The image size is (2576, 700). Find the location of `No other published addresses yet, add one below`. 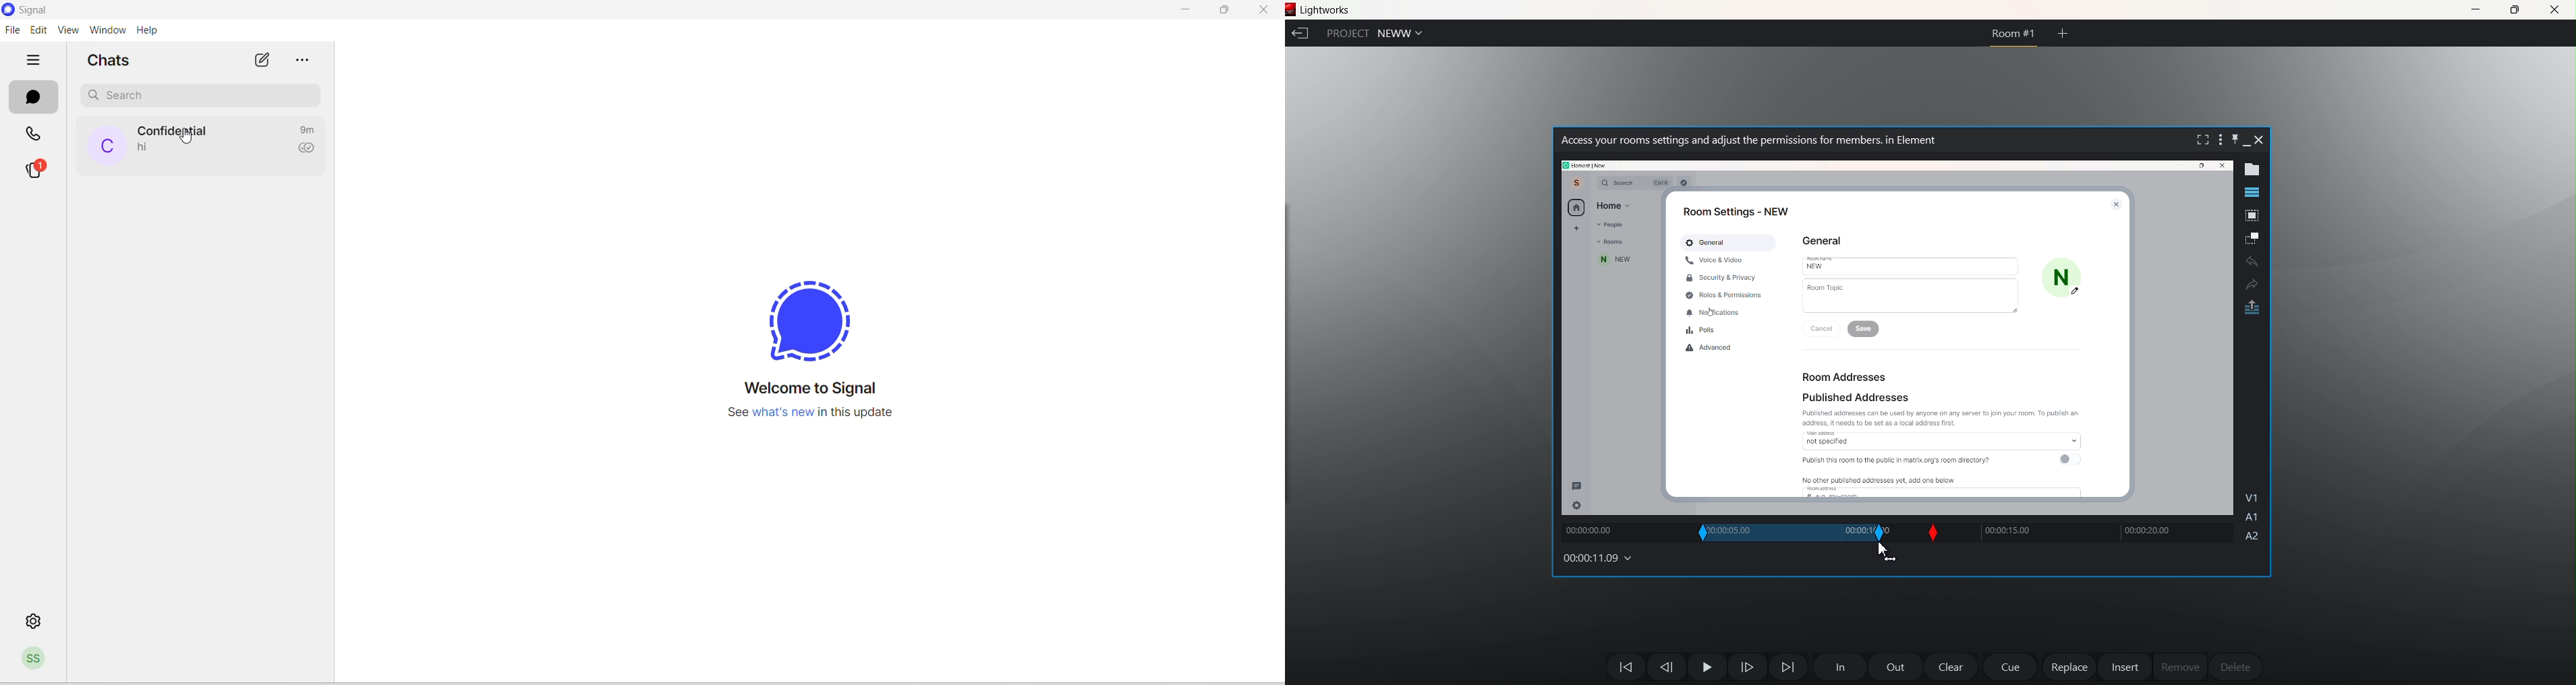

No other published addresses yet, add one below is located at coordinates (1881, 481).